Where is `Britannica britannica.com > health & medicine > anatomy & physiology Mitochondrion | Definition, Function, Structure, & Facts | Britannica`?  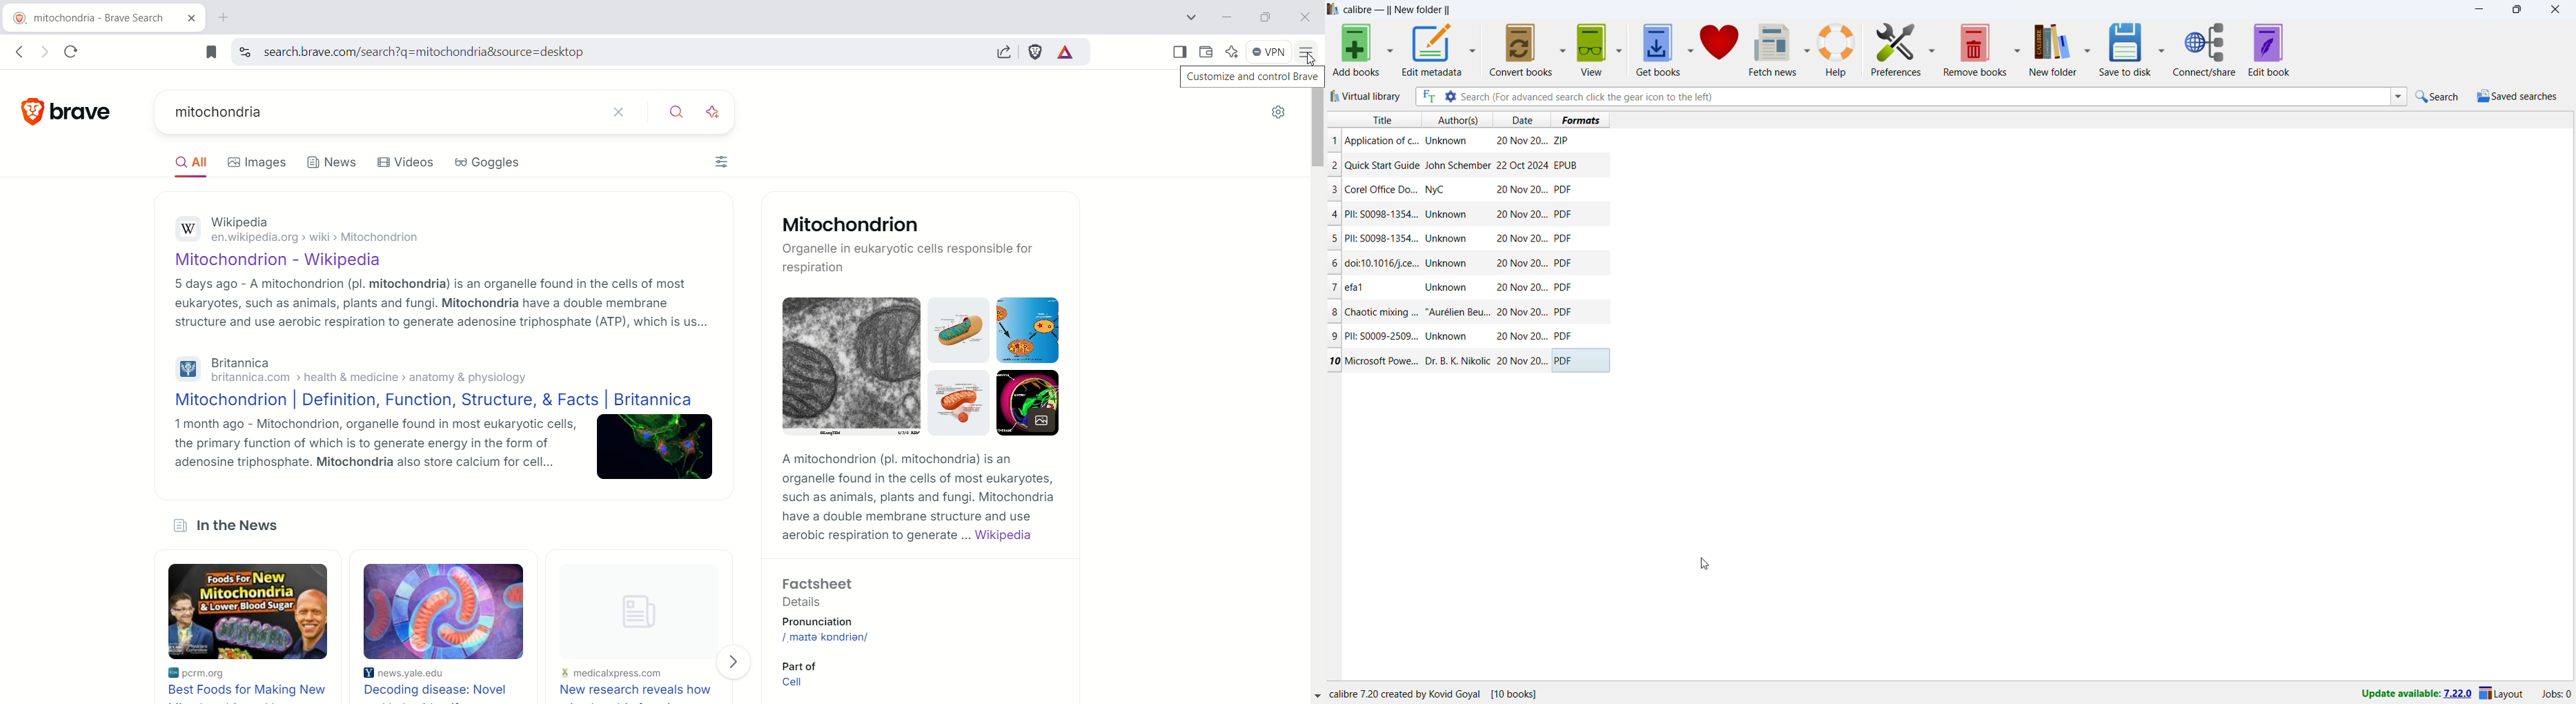
Britannica britannica.com > health & medicine > anatomy & physiology Mitochondrion | Definition, Function, Structure, & Facts | Britannica is located at coordinates (435, 378).